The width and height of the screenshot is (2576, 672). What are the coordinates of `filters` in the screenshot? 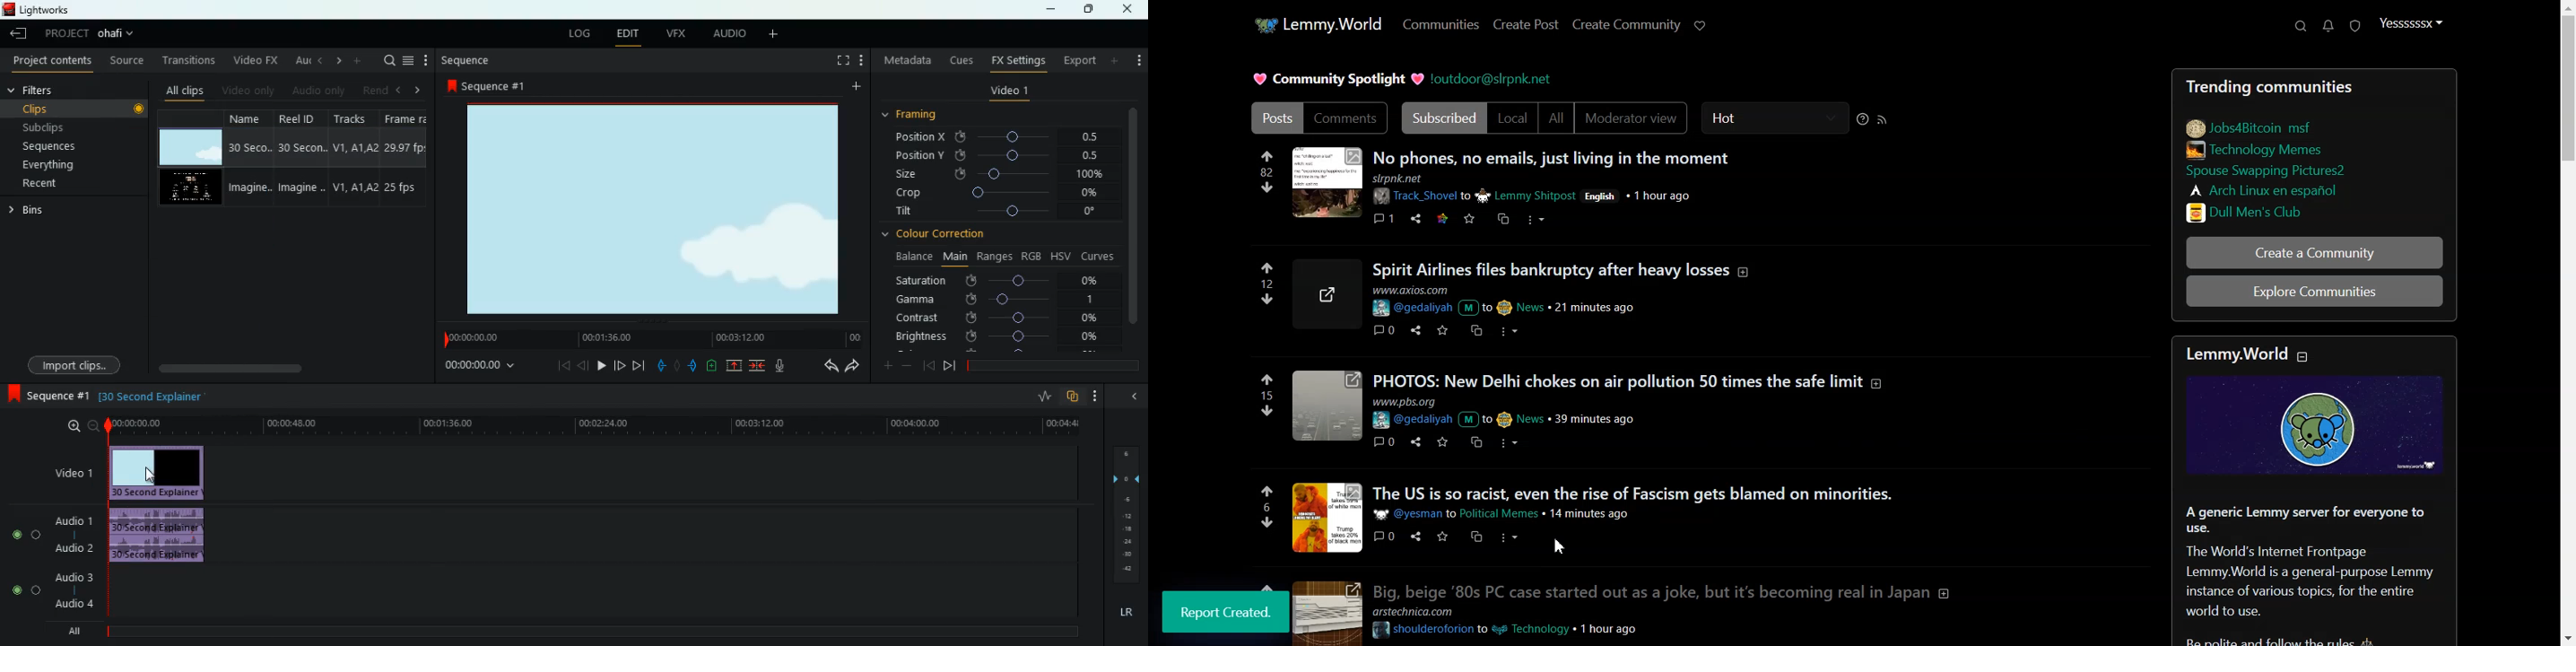 It's located at (38, 91).